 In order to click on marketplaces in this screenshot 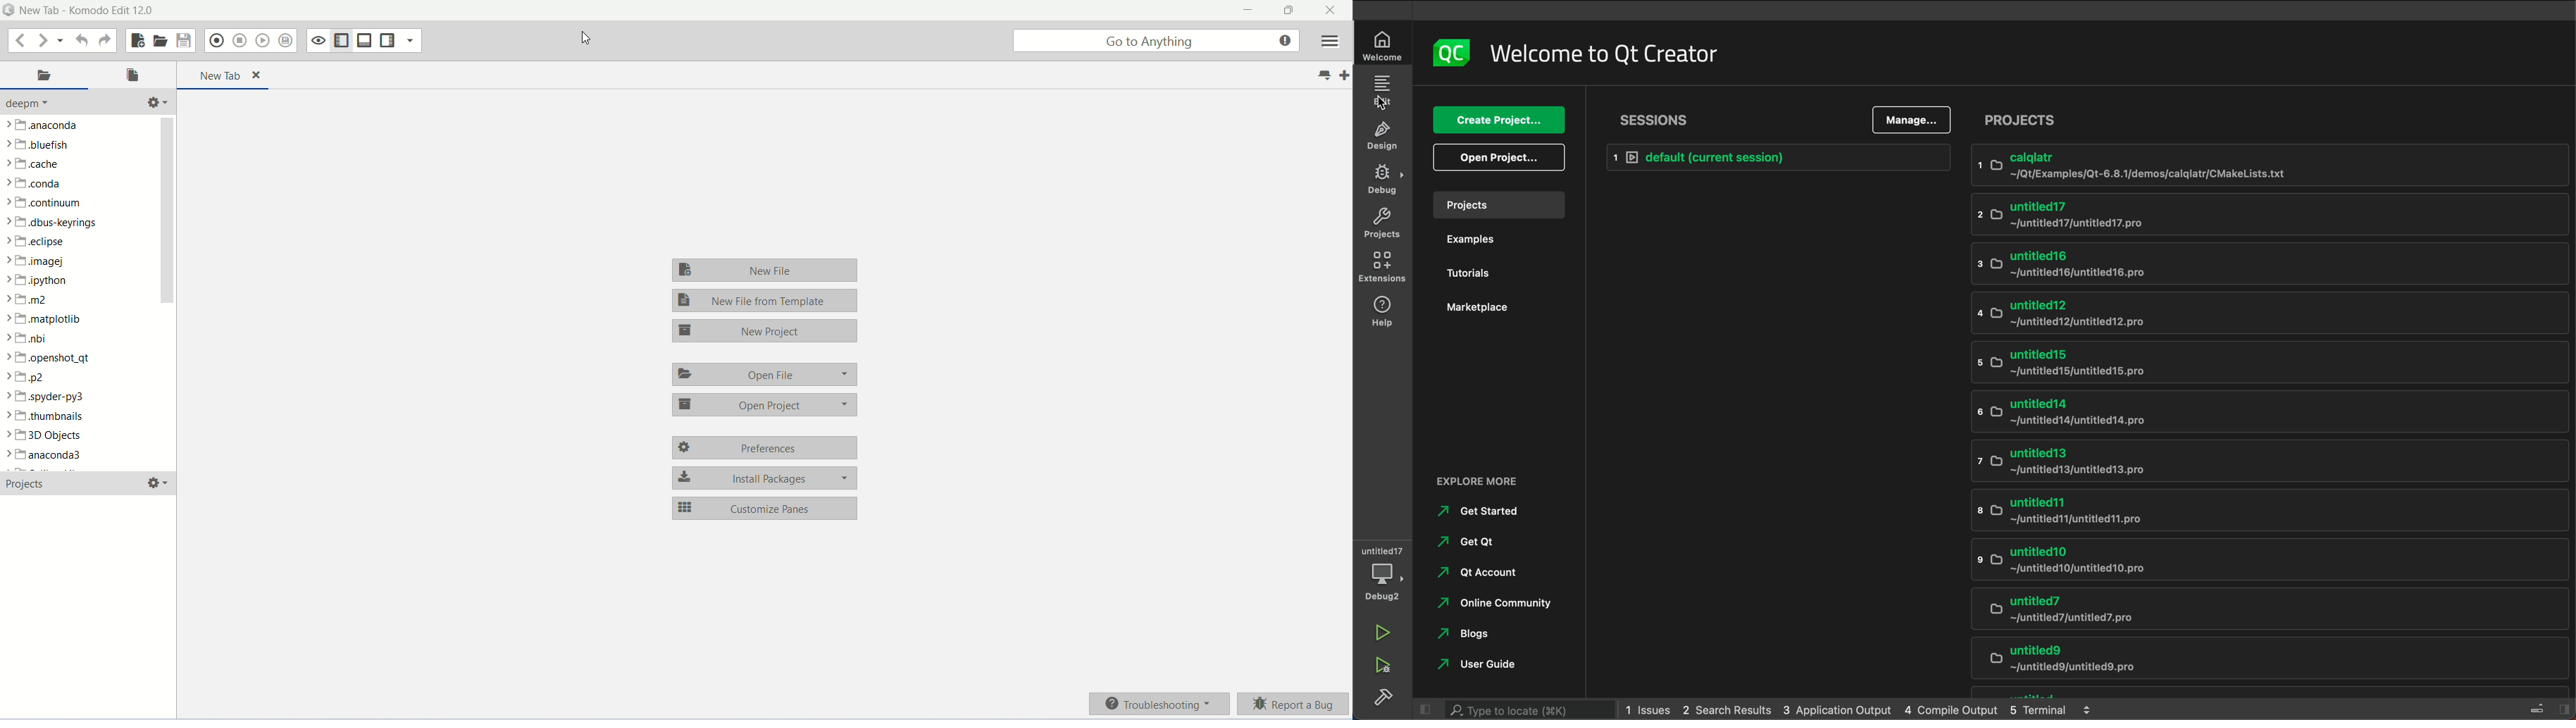, I will do `click(1499, 309)`.